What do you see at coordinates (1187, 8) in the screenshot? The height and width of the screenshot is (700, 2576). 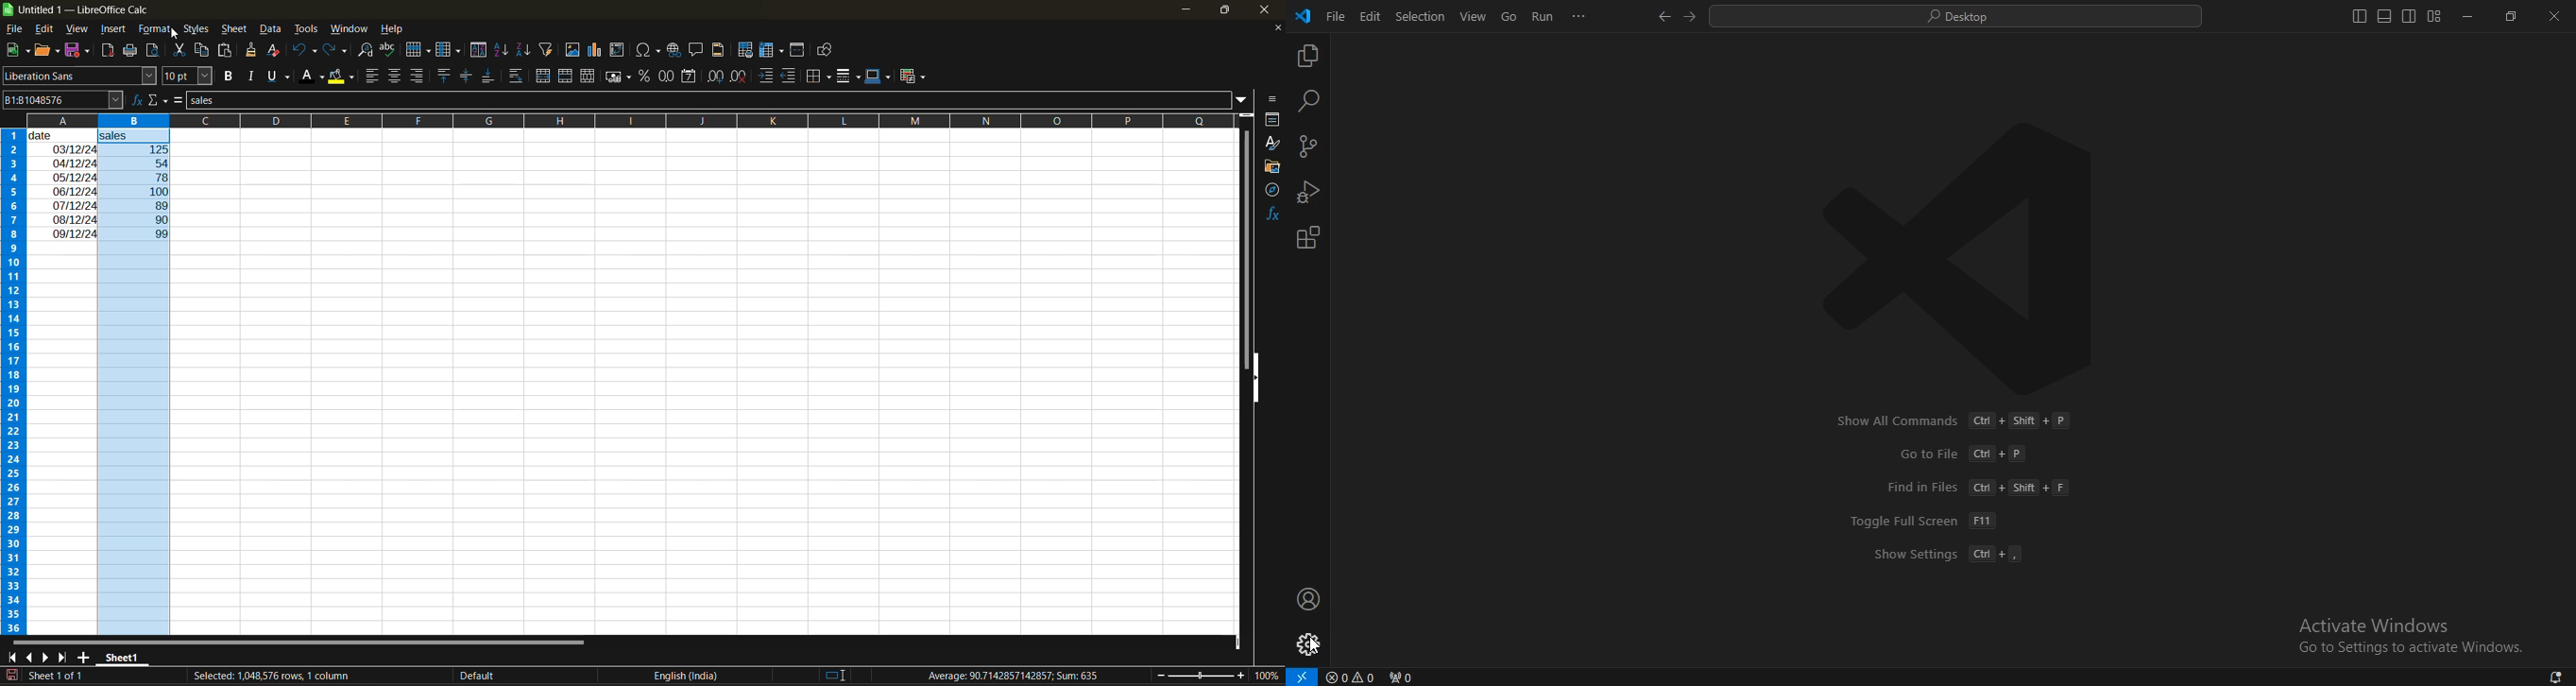 I see `minimize` at bounding box center [1187, 8].